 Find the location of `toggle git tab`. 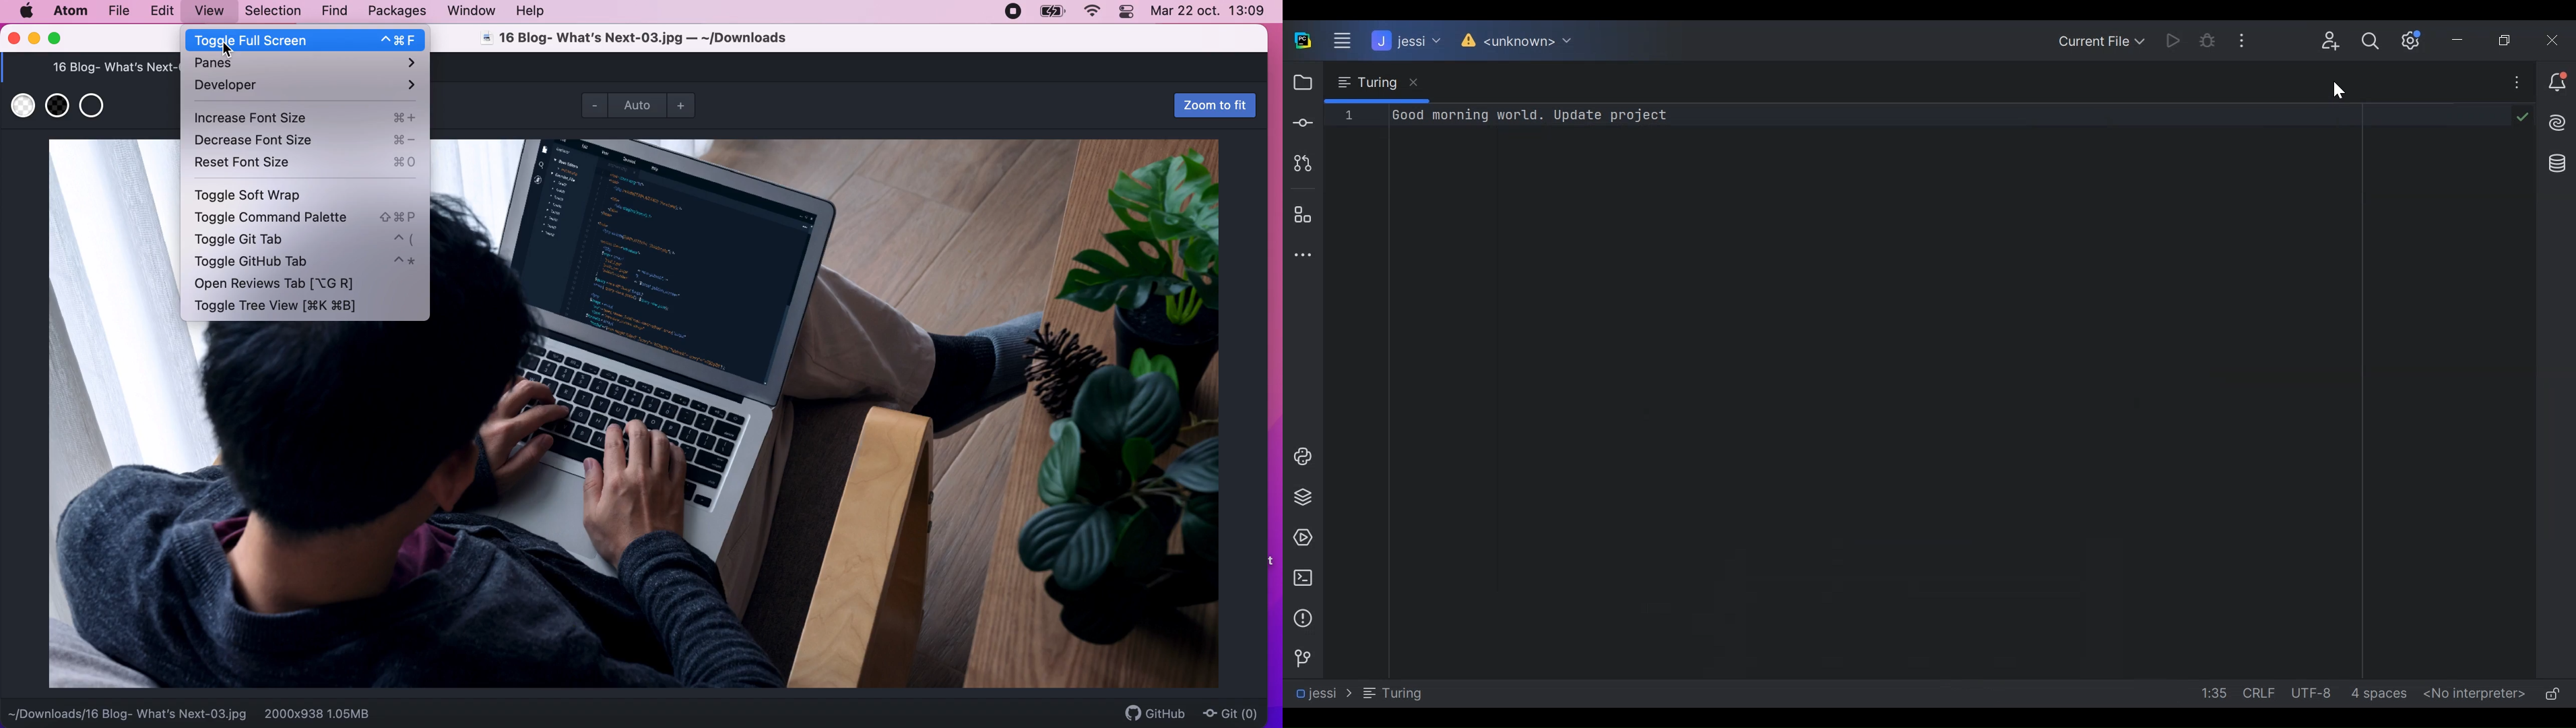

toggle git tab is located at coordinates (306, 240).